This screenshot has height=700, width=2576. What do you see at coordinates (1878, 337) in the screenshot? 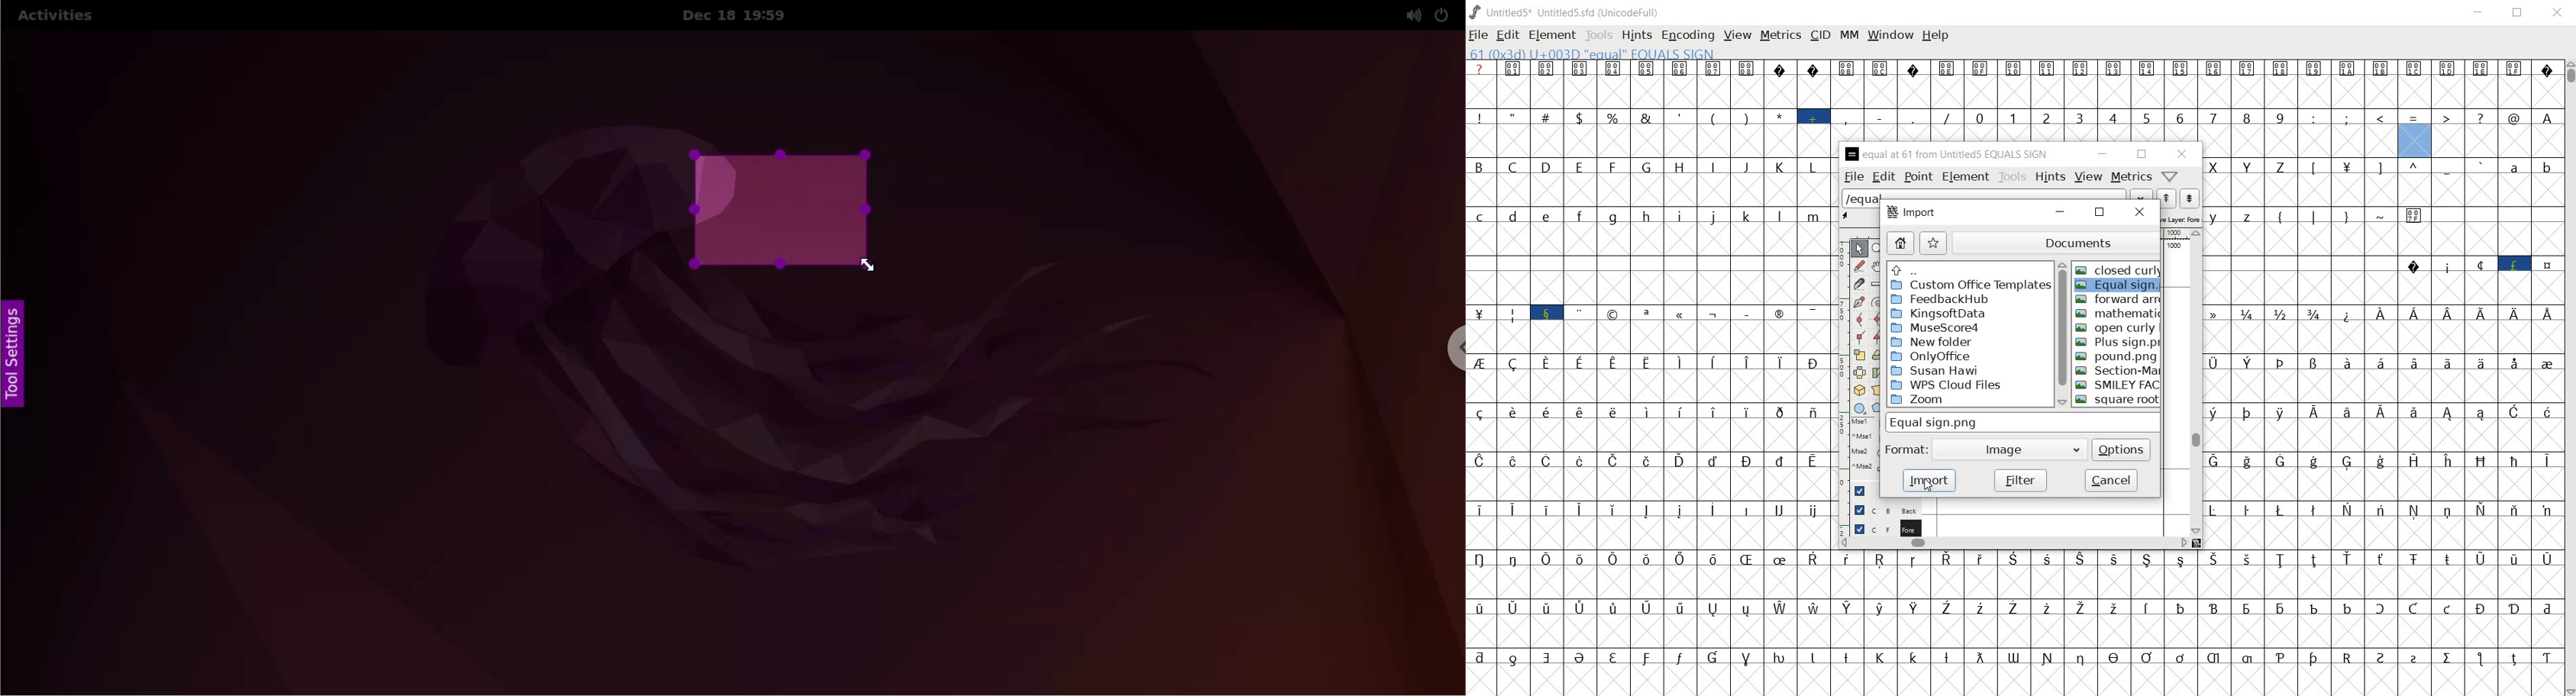
I see `Add a corner point` at bounding box center [1878, 337].